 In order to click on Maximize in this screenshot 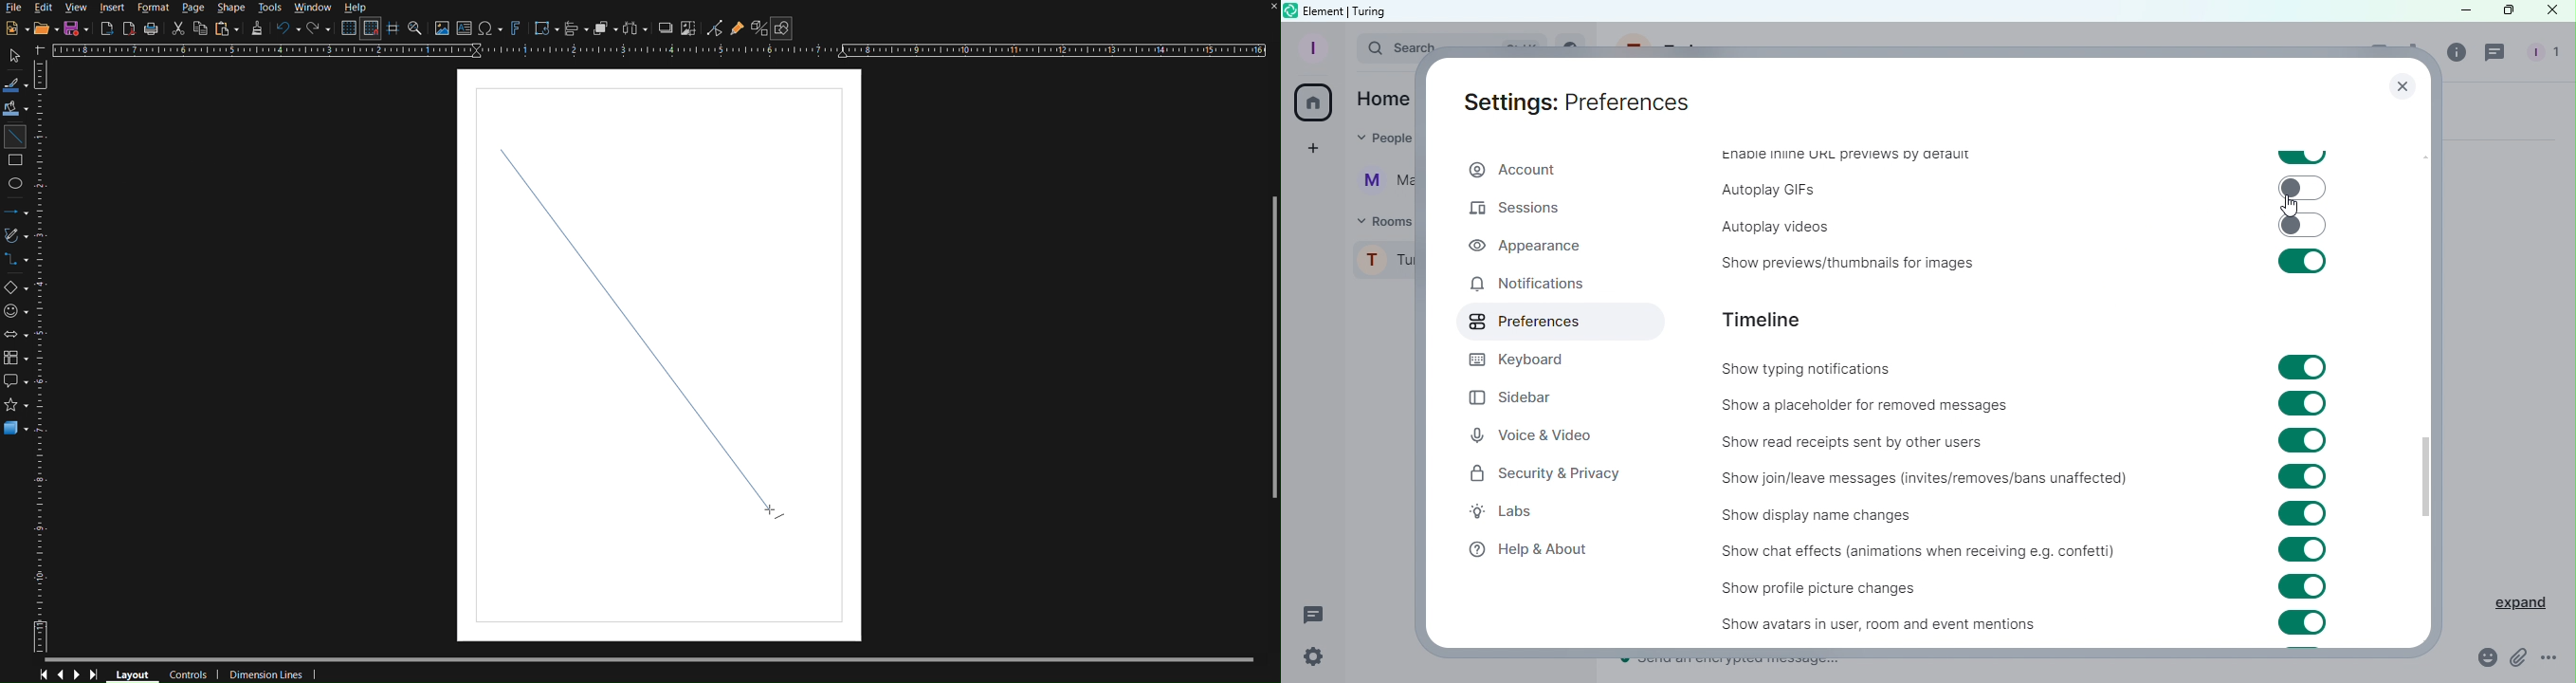, I will do `click(2504, 11)`.